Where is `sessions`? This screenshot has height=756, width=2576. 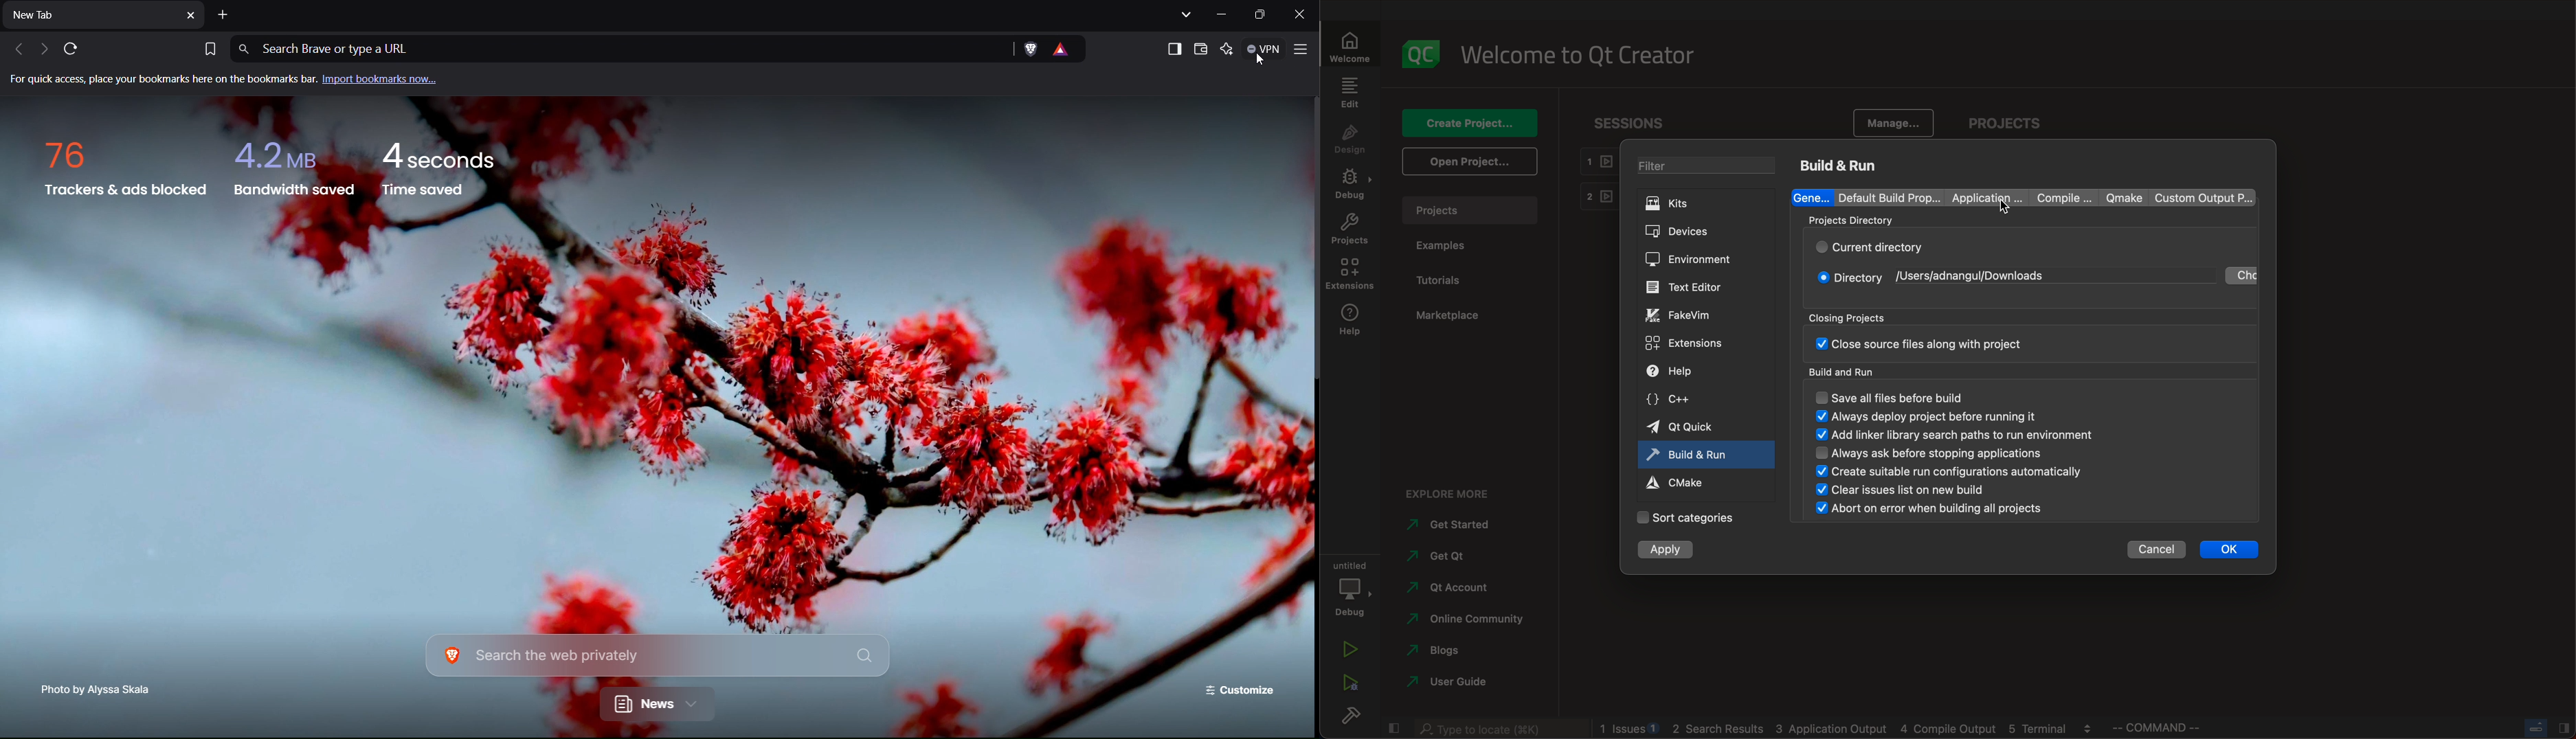
sessions is located at coordinates (1636, 121).